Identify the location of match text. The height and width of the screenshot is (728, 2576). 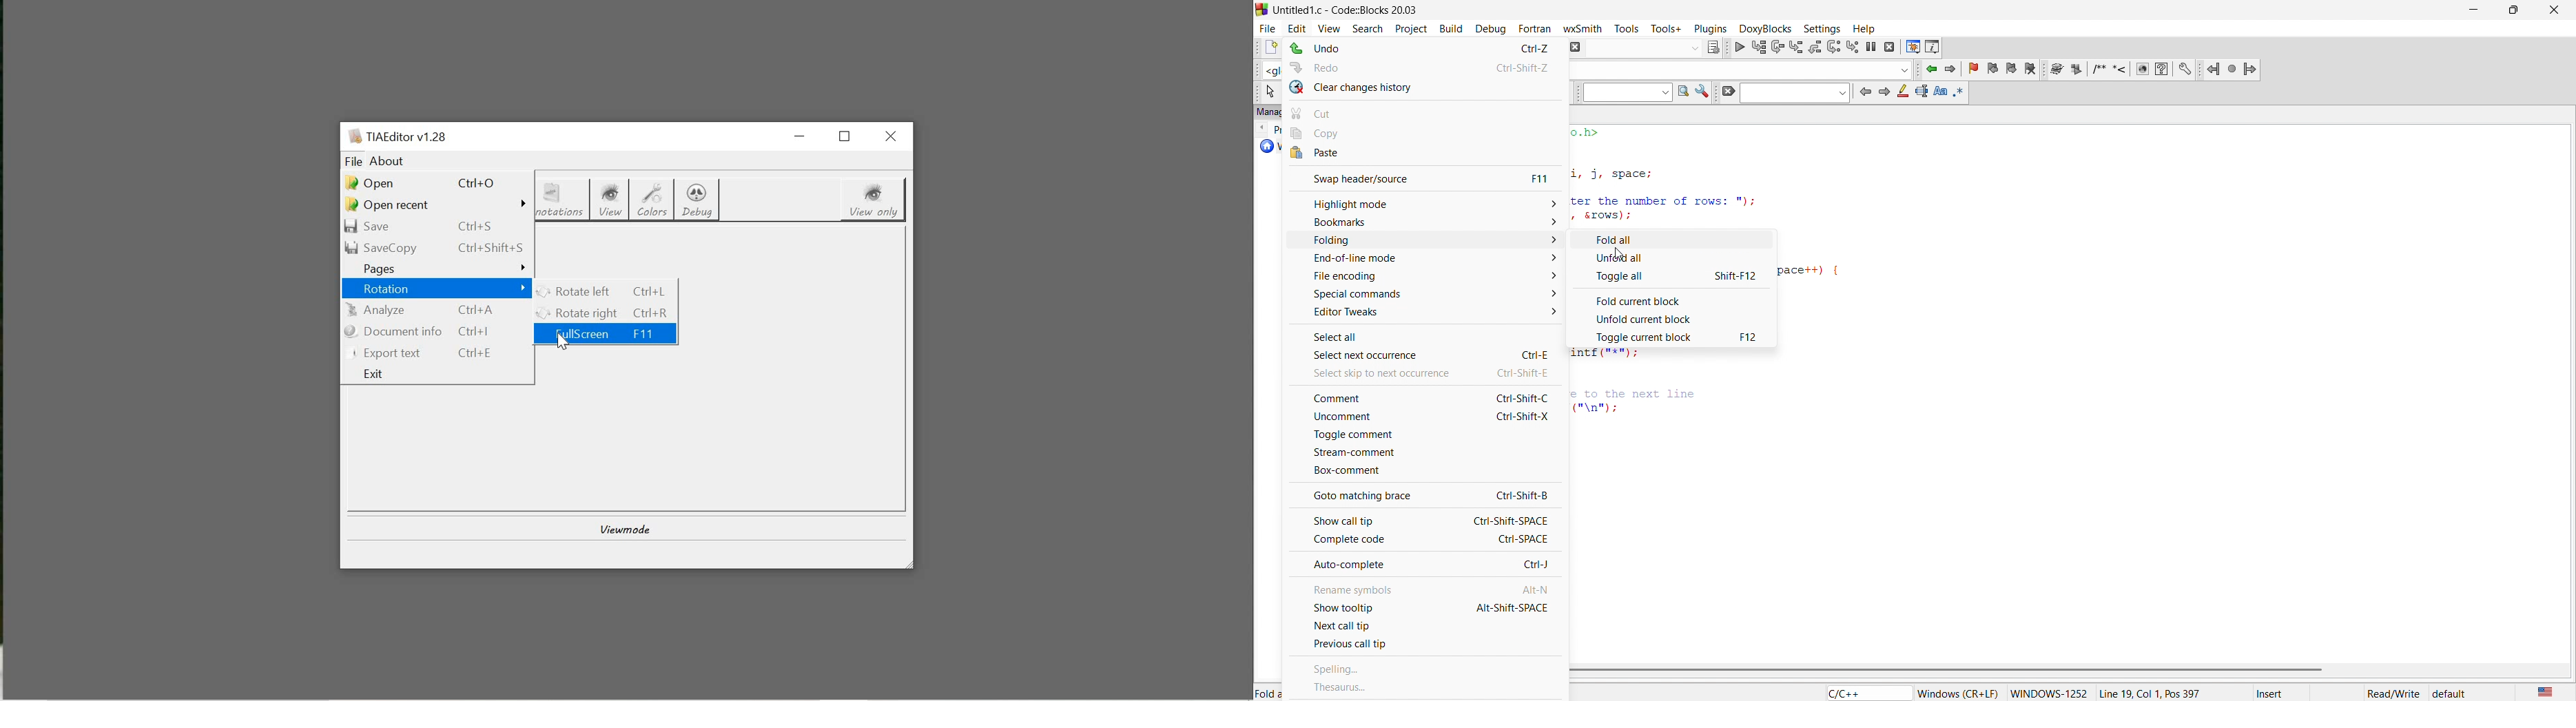
(1941, 91).